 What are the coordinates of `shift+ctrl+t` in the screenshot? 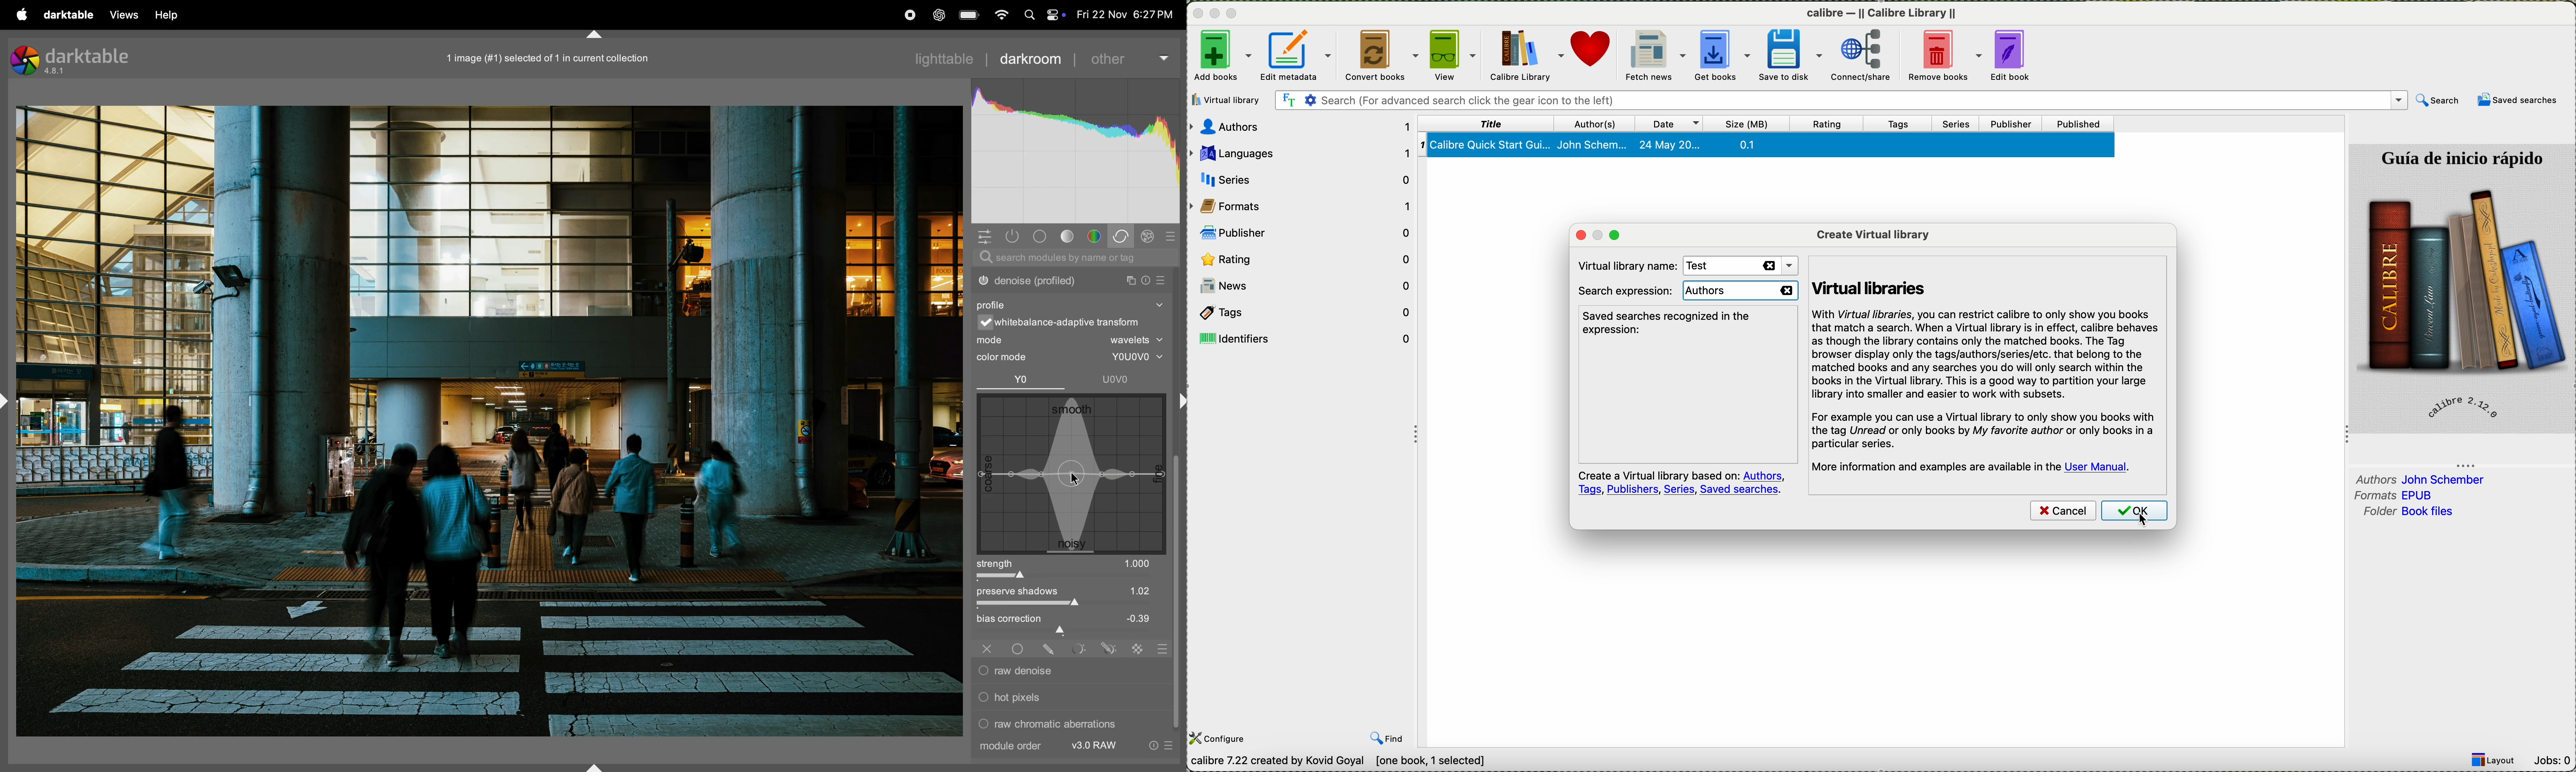 It's located at (594, 34).